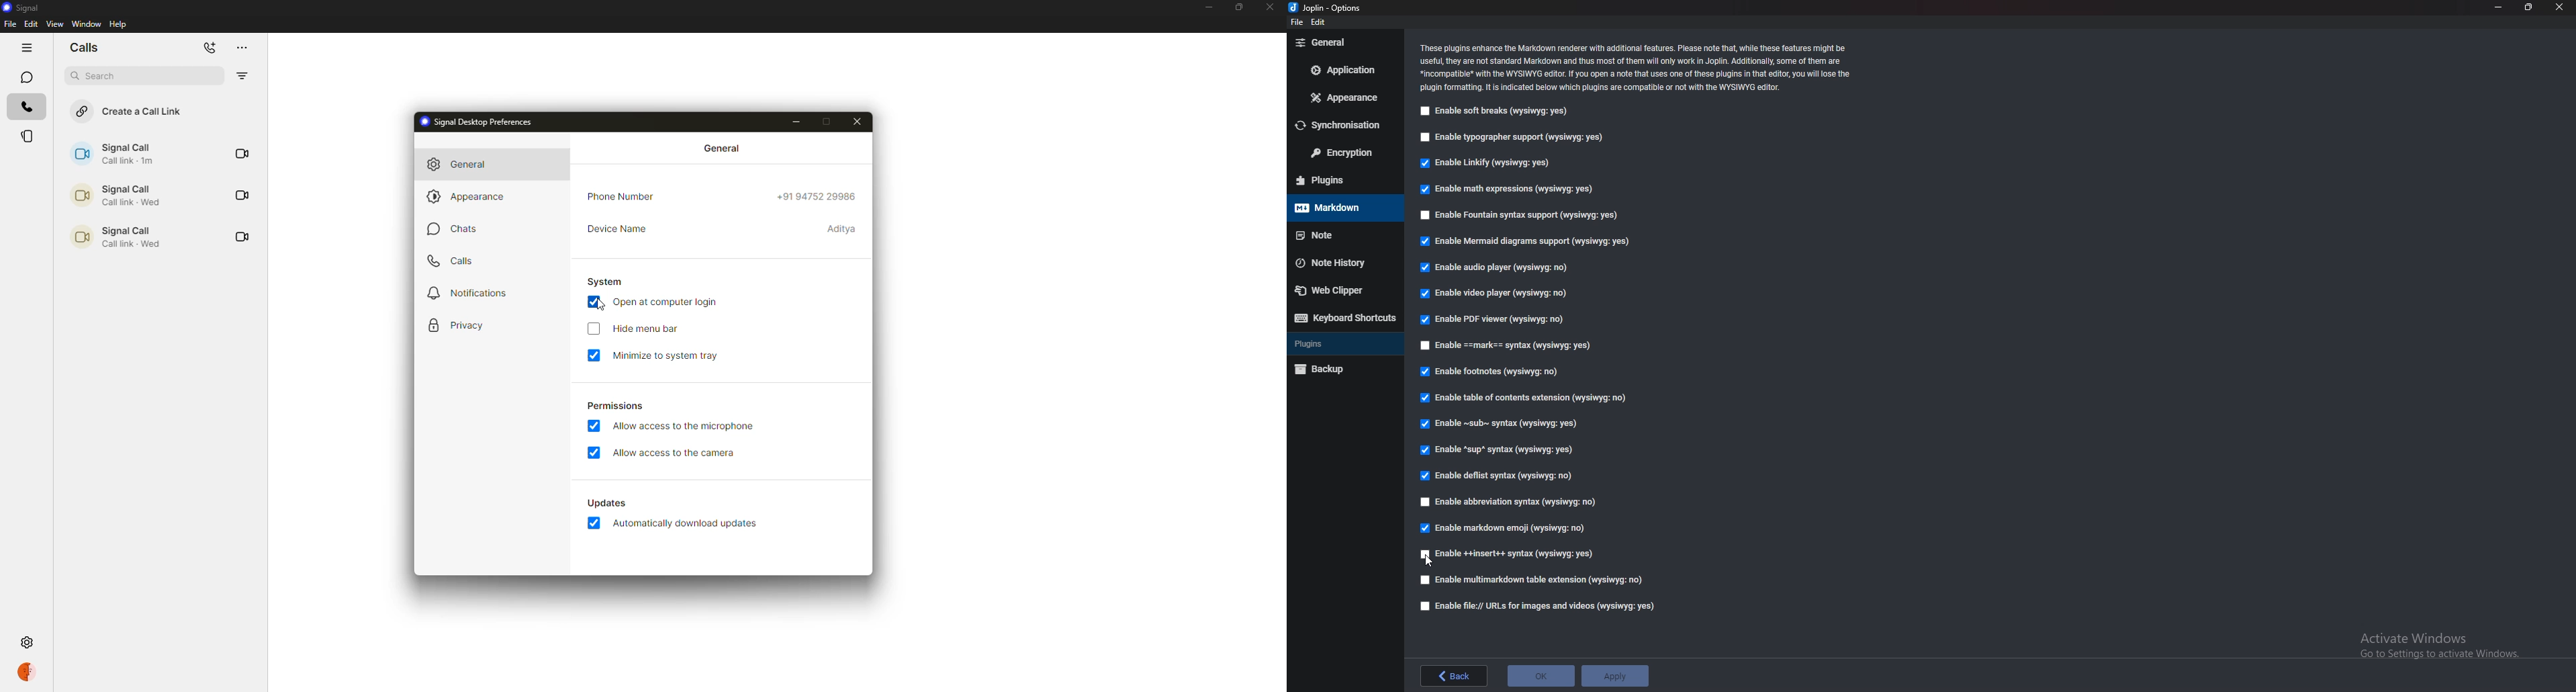  I want to click on allow access to camera, so click(674, 453).